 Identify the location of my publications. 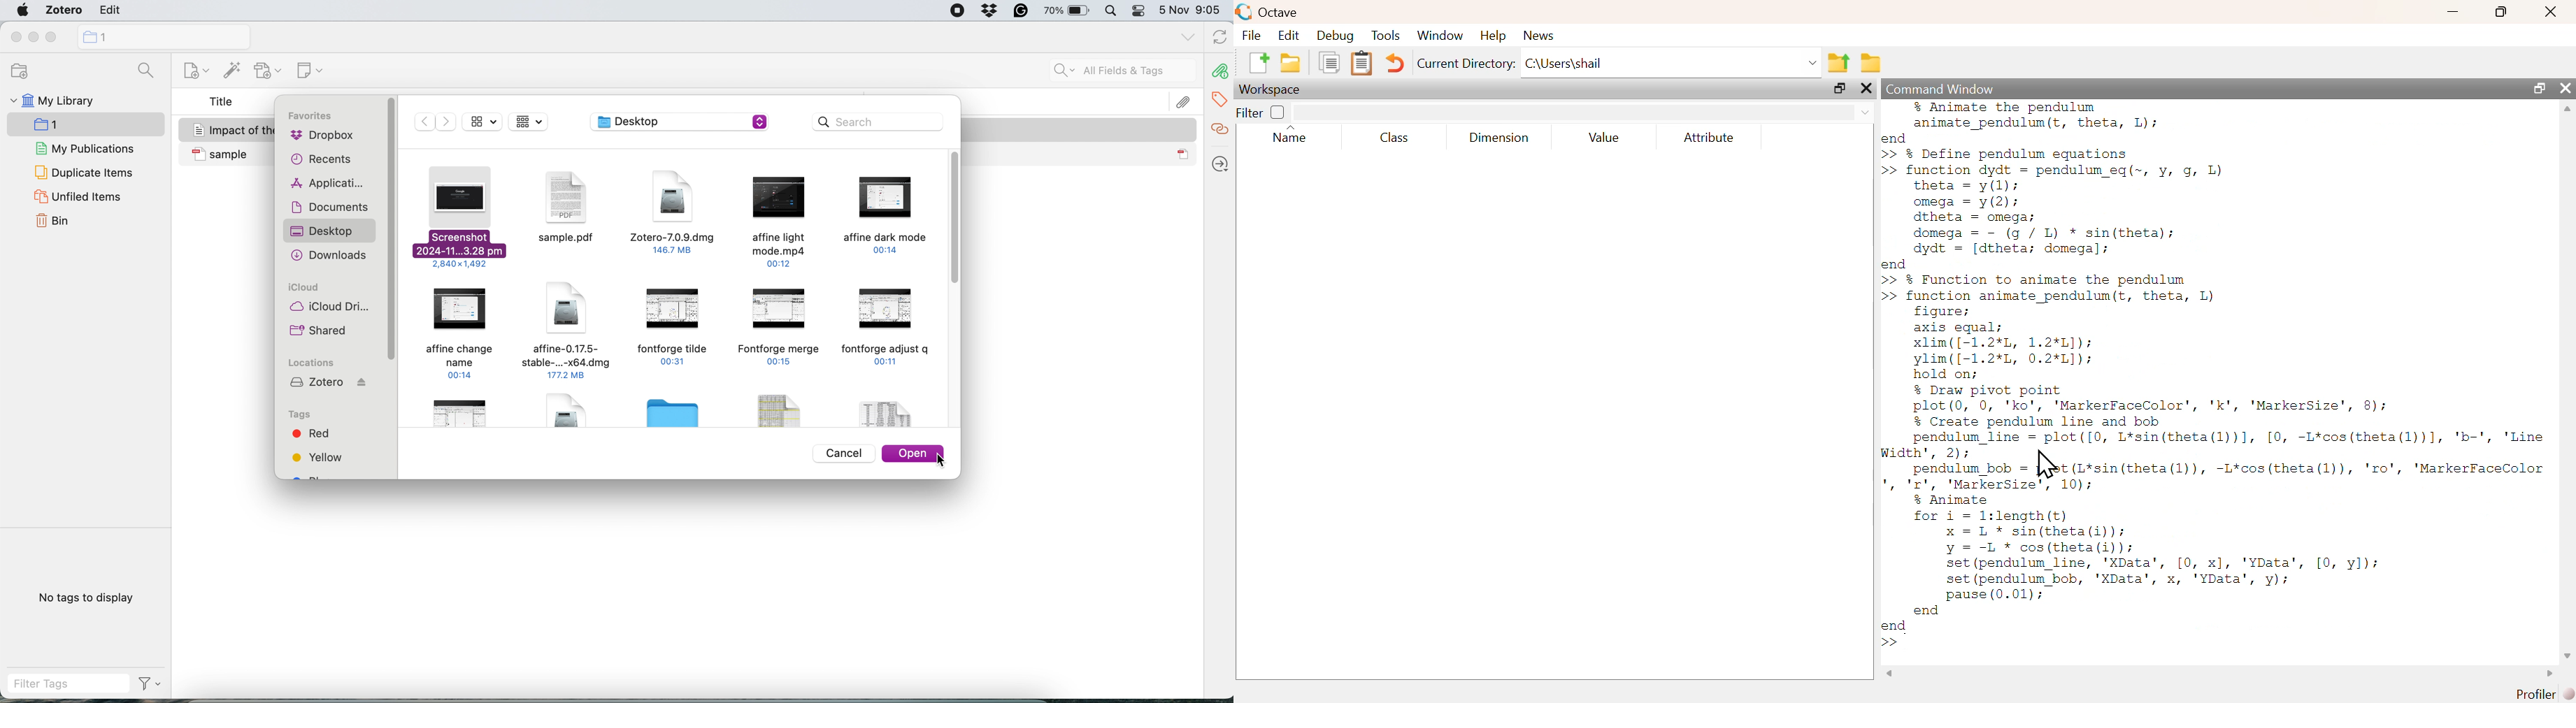
(86, 150).